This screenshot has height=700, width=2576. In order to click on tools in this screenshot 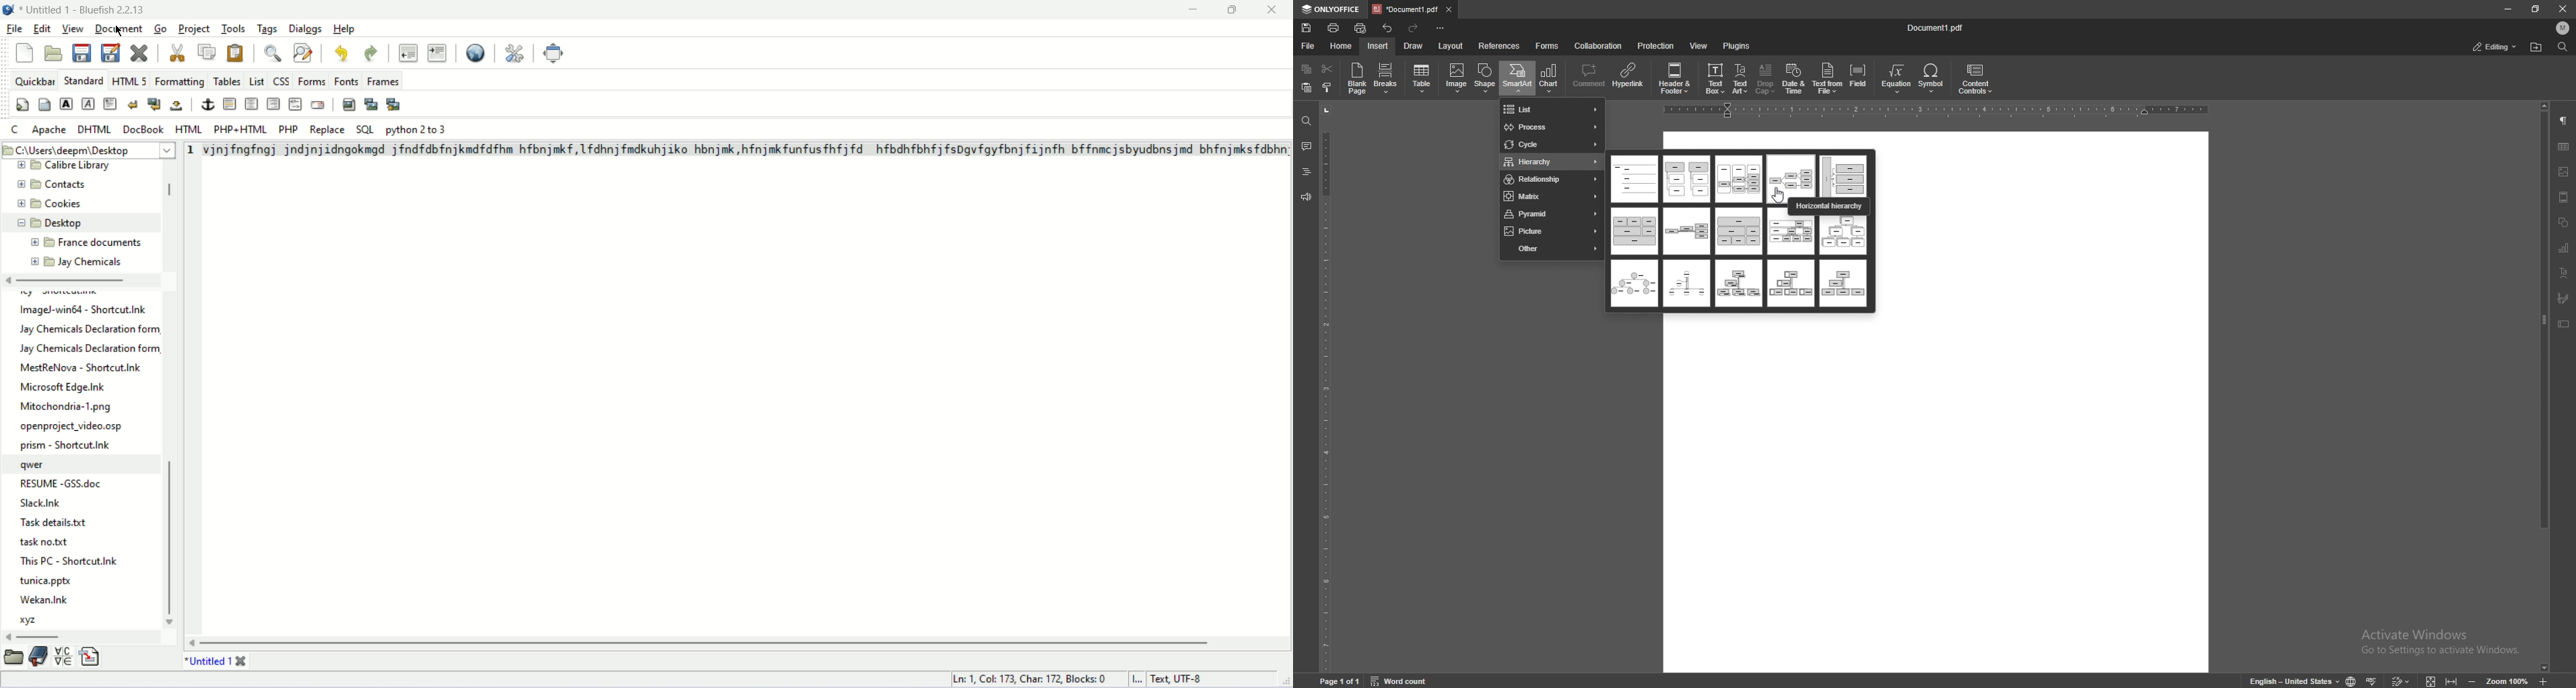, I will do `click(234, 28)`.